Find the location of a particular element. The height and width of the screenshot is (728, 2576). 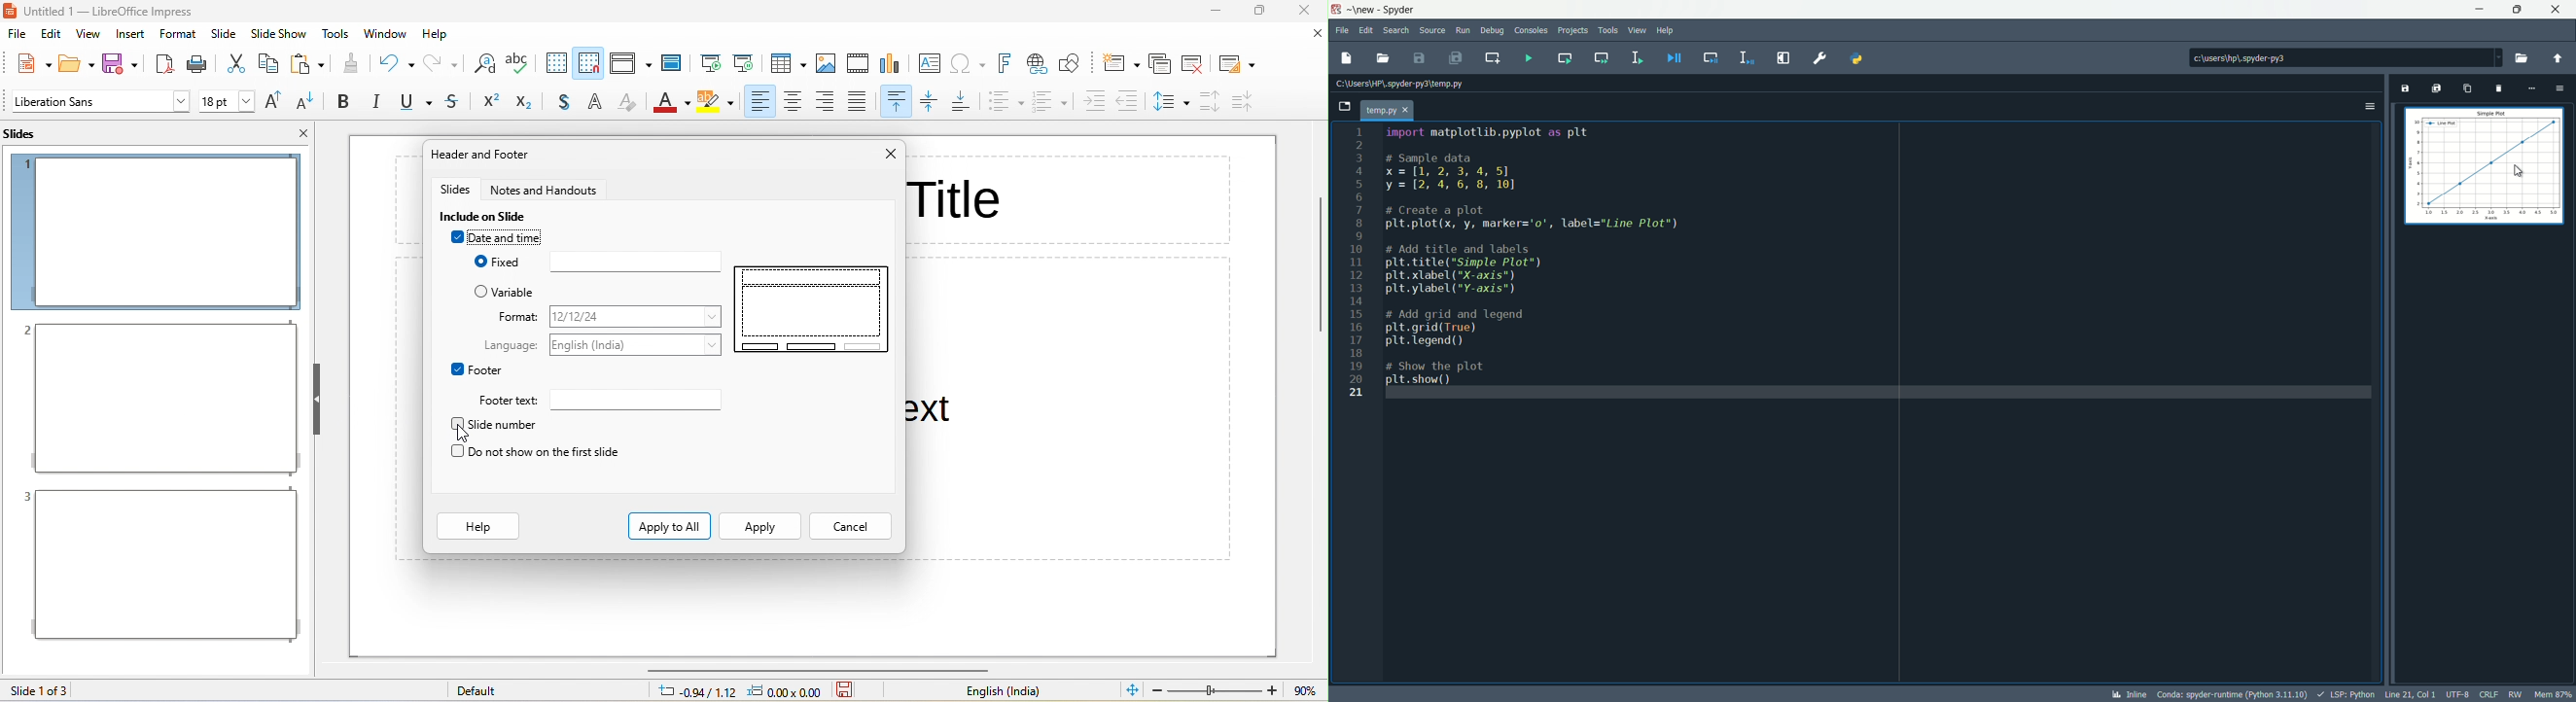

file path is located at coordinates (1406, 84).